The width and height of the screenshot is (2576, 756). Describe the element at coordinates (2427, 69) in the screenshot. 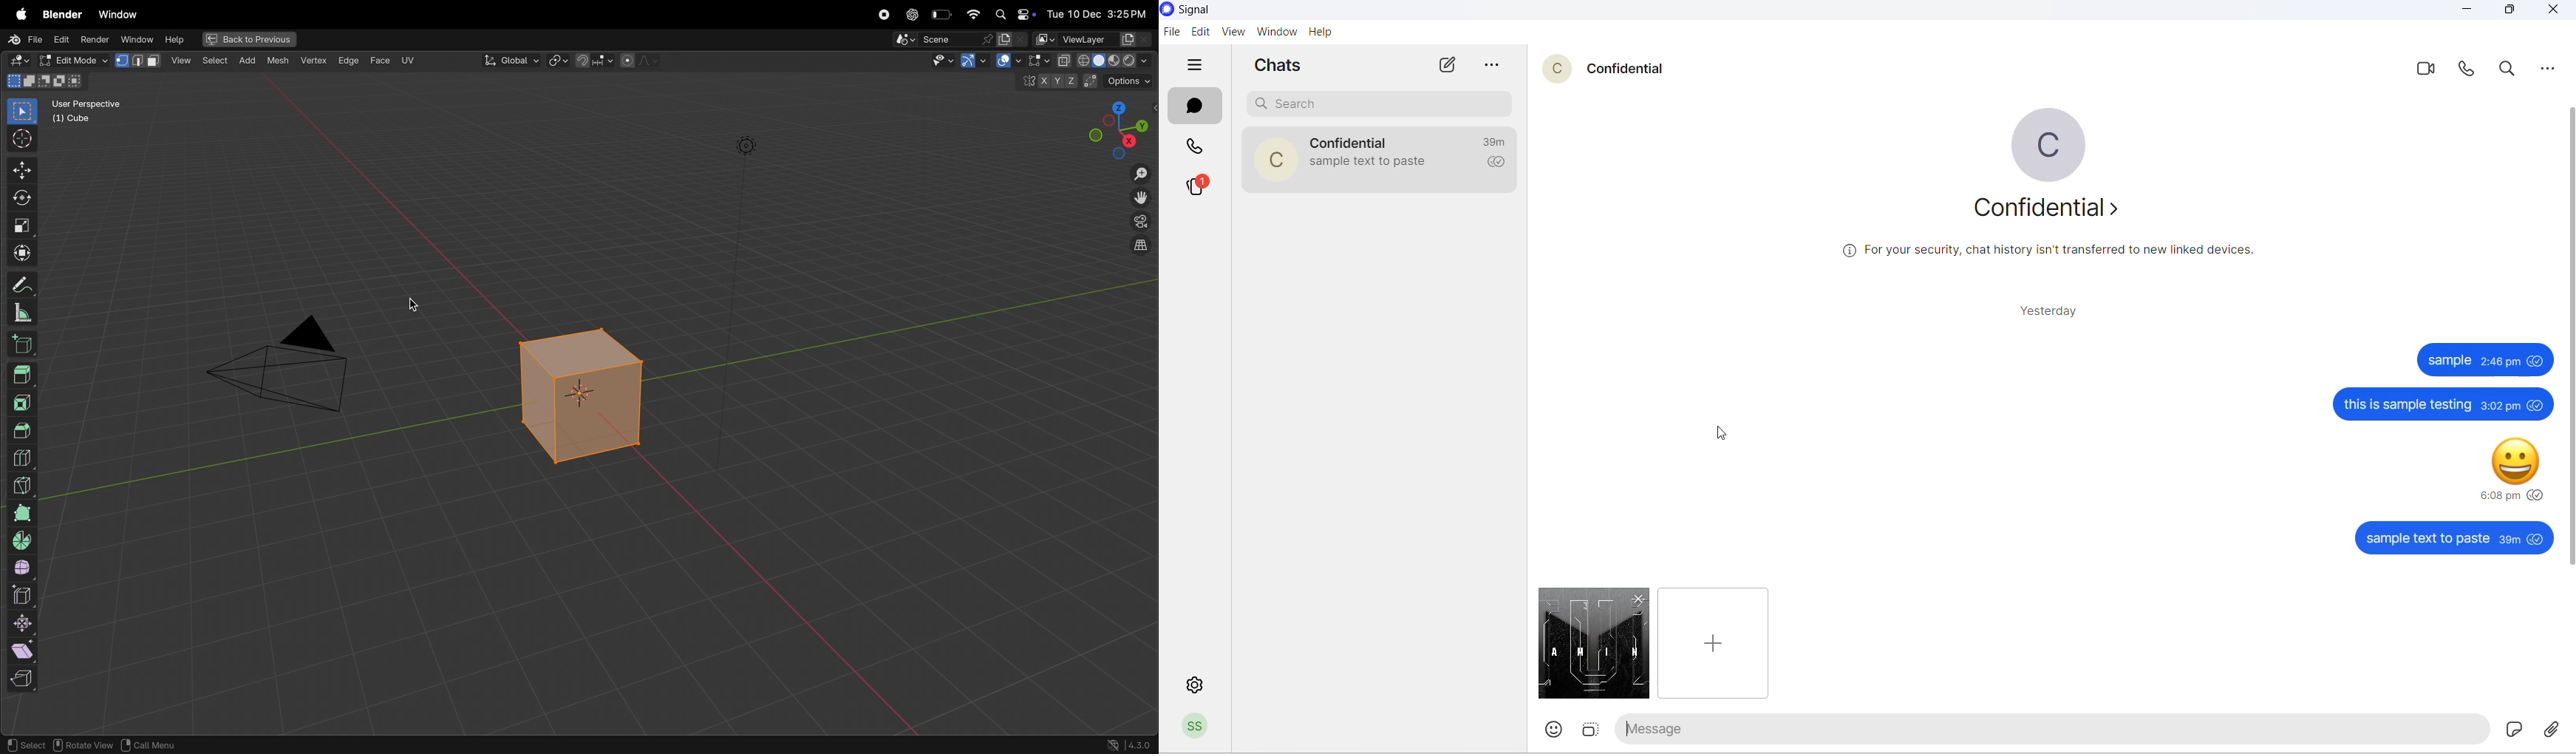

I see `video call` at that location.